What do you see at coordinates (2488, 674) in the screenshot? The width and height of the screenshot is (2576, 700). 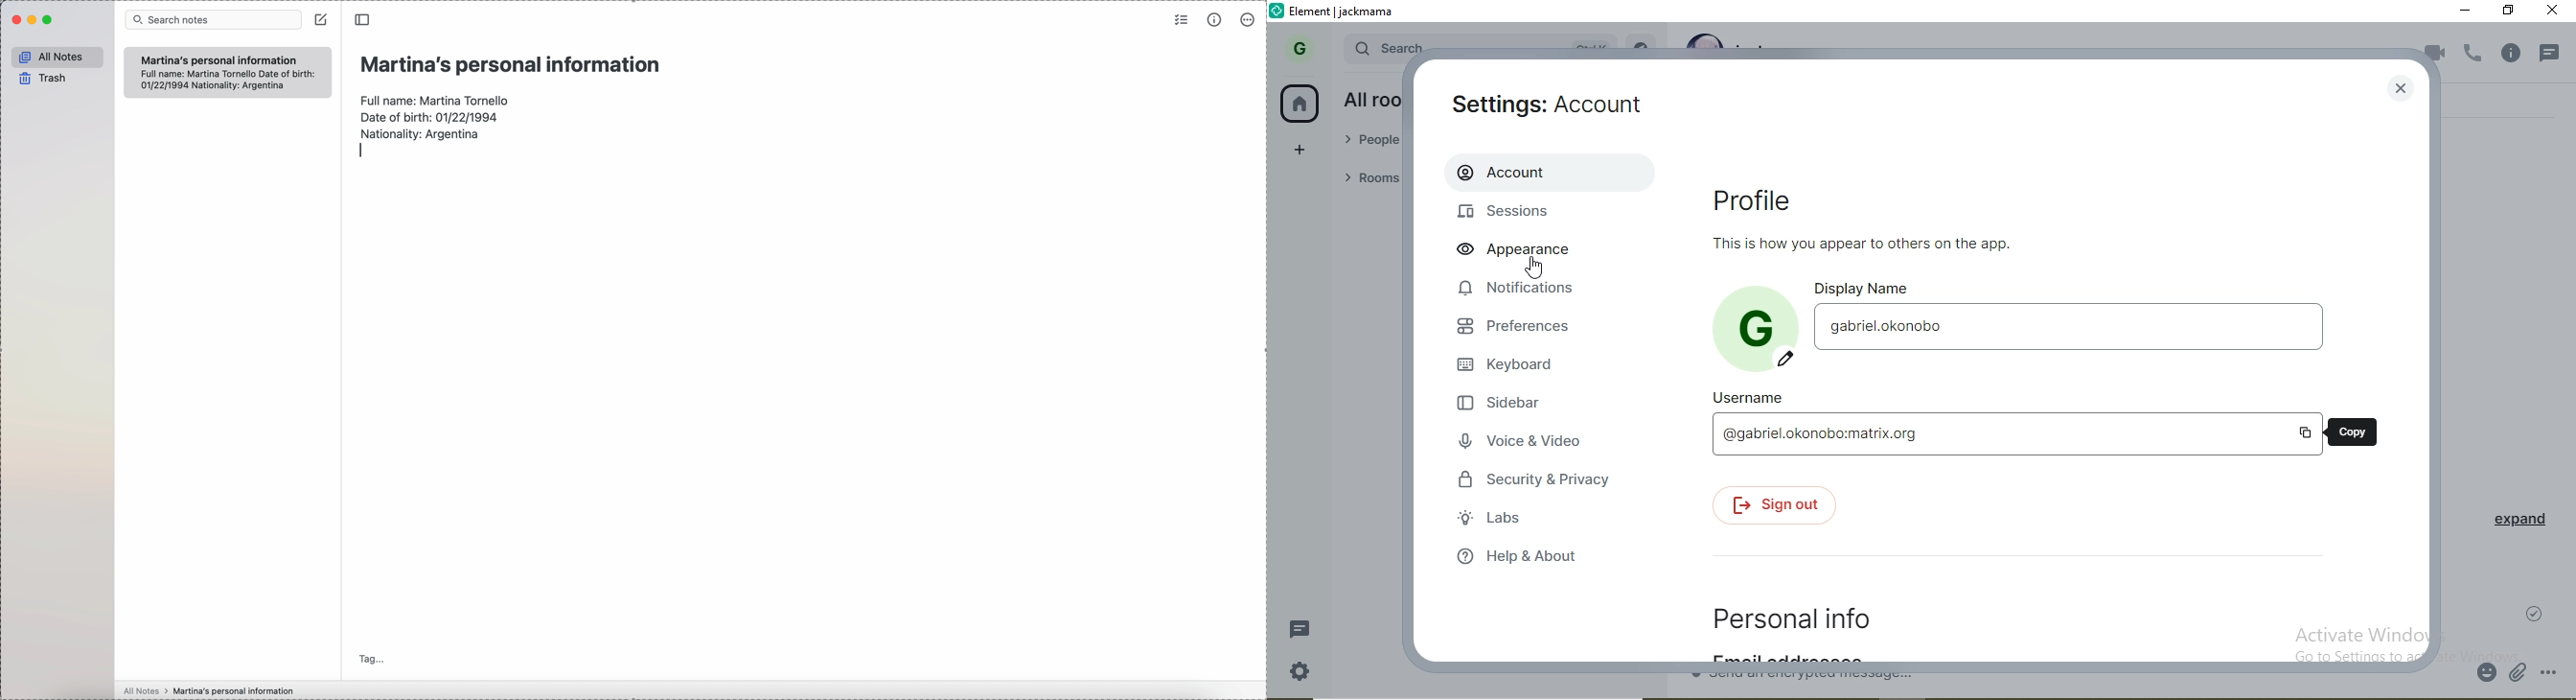 I see `emoji` at bounding box center [2488, 674].